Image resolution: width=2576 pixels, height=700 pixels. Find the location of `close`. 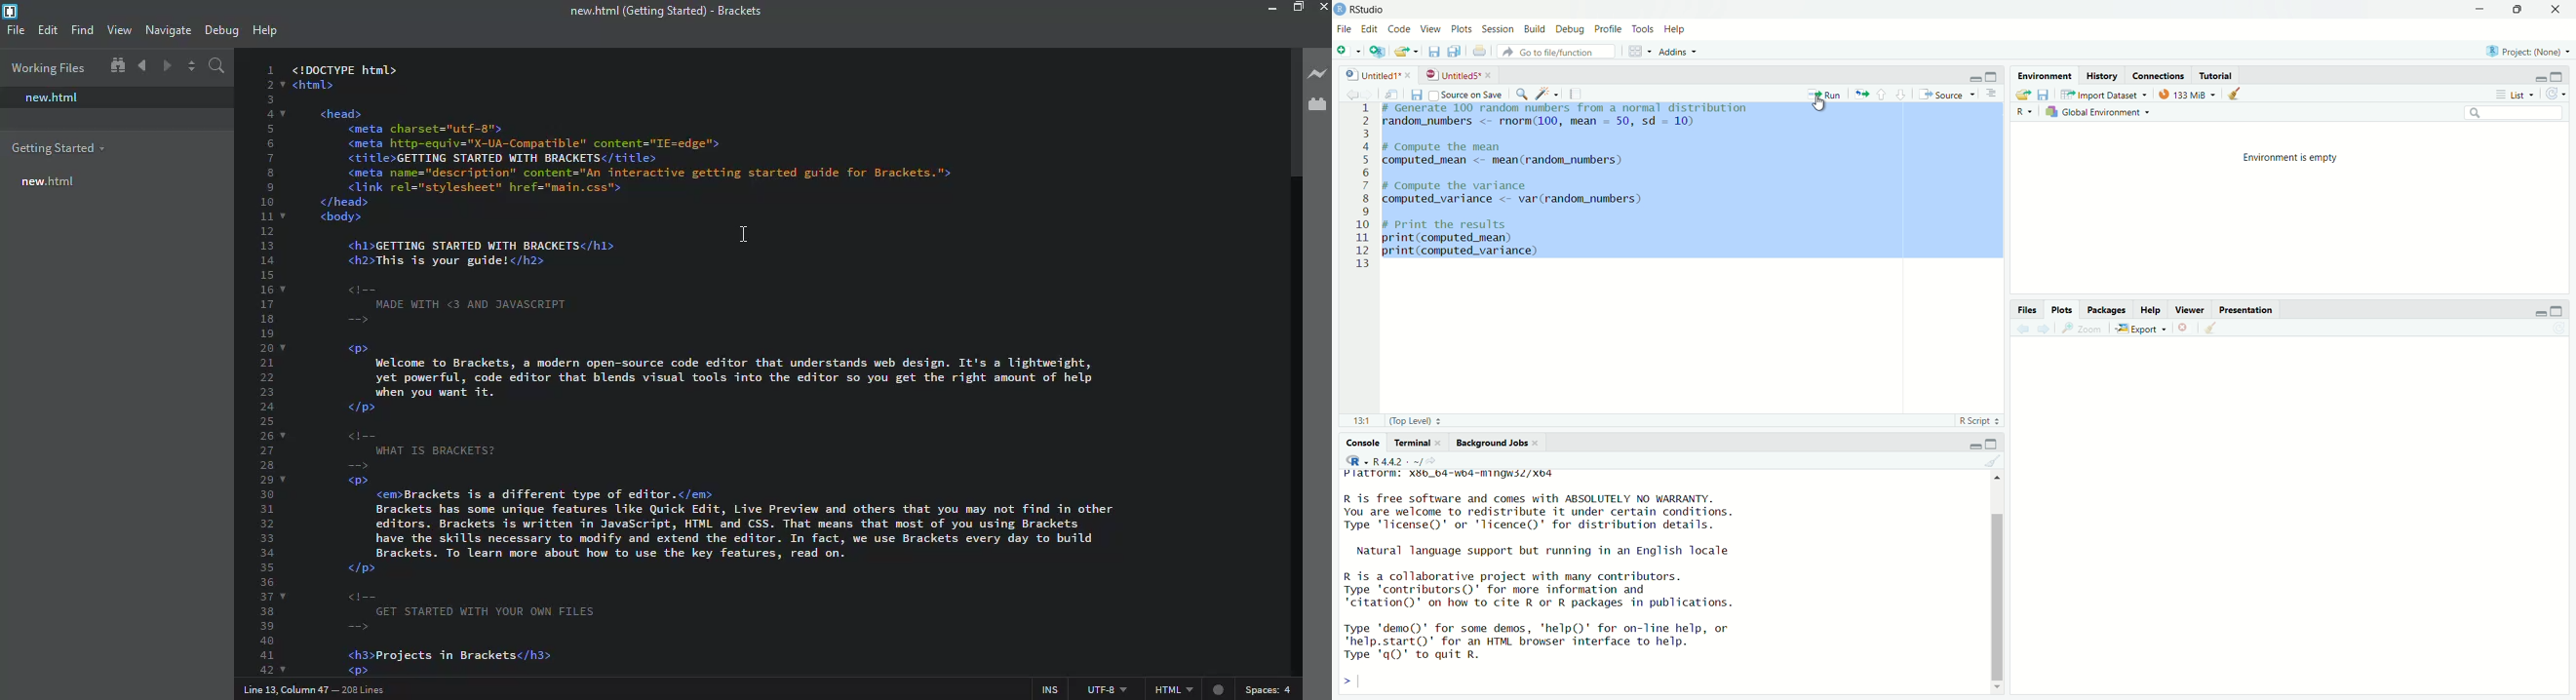

close is located at coordinates (1543, 443).